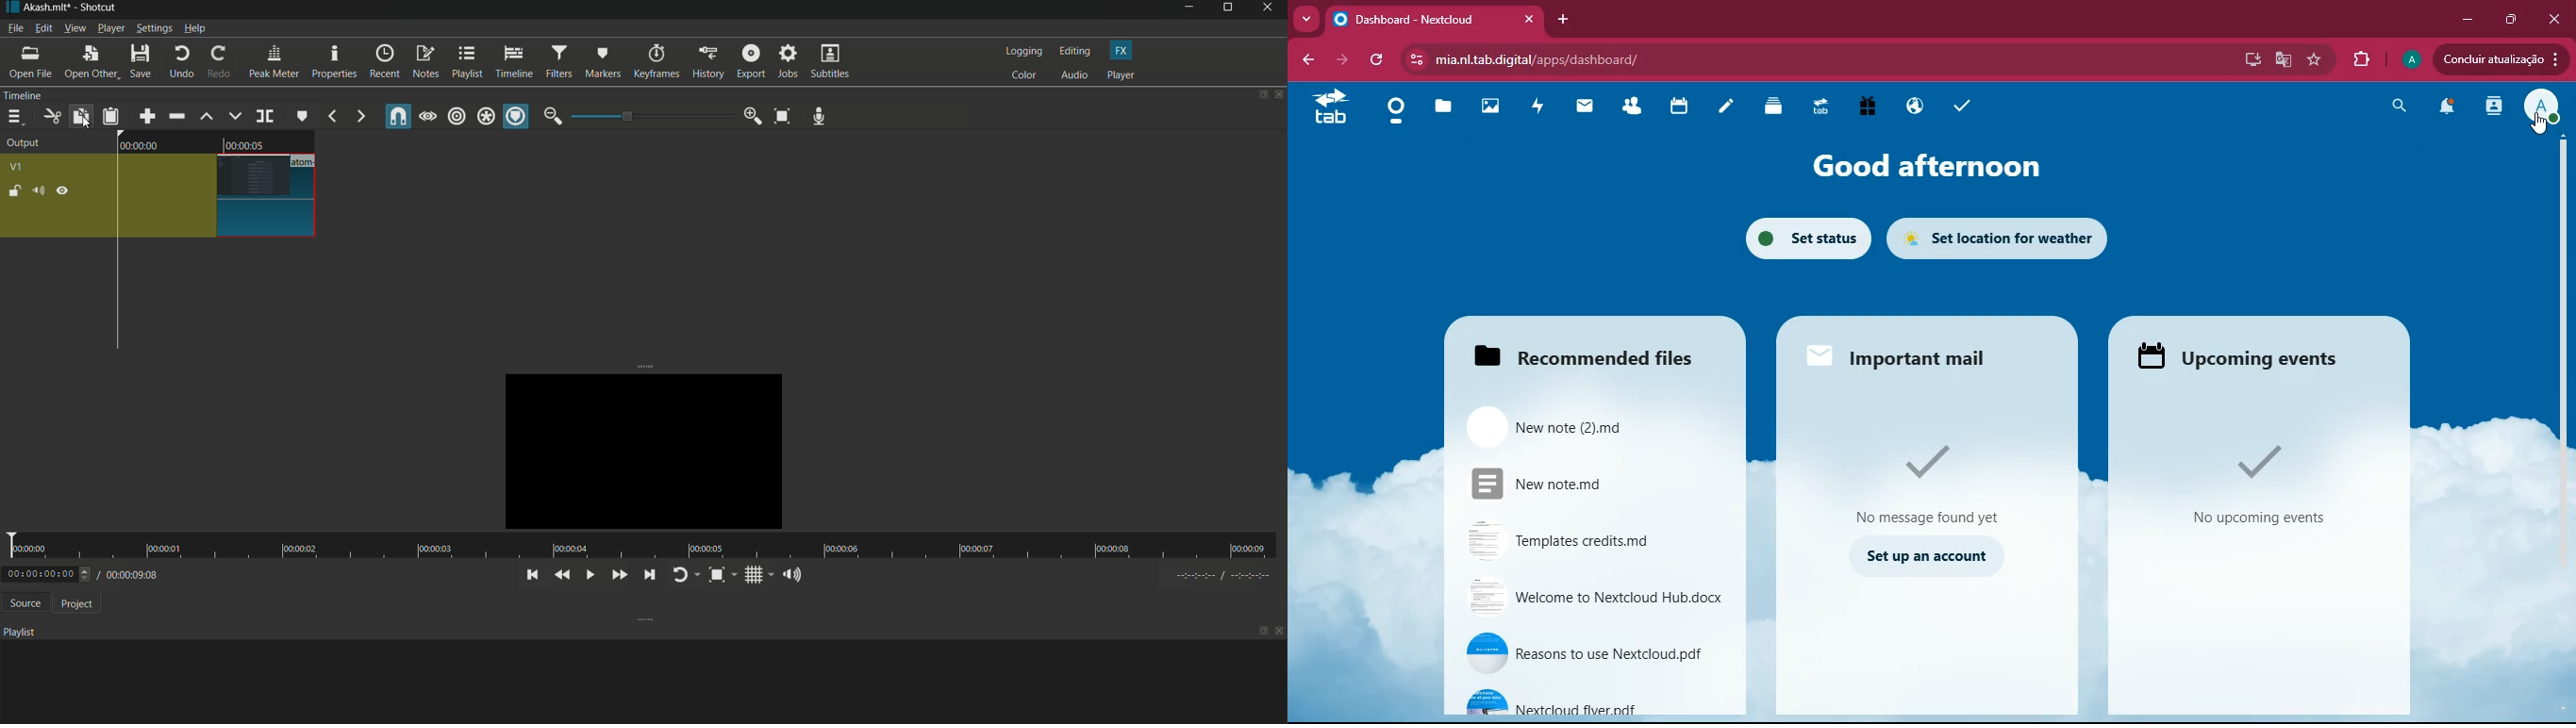 This screenshot has height=728, width=2576. What do you see at coordinates (1543, 58) in the screenshot?
I see `mia.nl.tab.digital/apps/dashboard/` at bounding box center [1543, 58].